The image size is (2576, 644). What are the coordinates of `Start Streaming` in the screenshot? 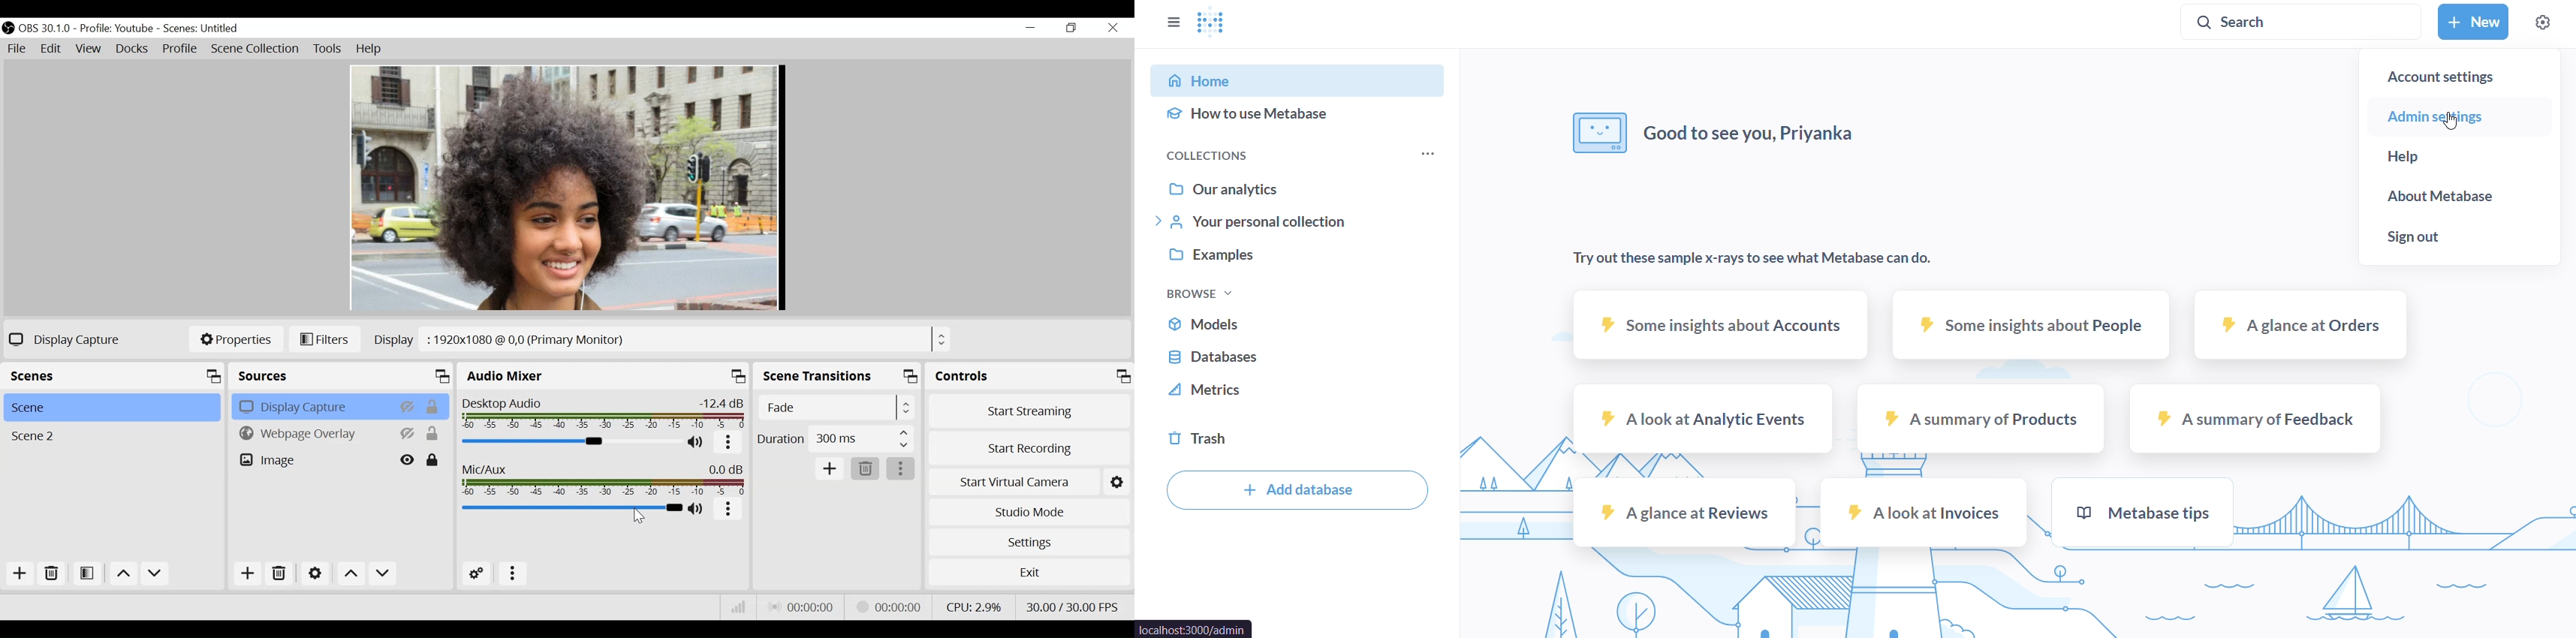 It's located at (1026, 411).